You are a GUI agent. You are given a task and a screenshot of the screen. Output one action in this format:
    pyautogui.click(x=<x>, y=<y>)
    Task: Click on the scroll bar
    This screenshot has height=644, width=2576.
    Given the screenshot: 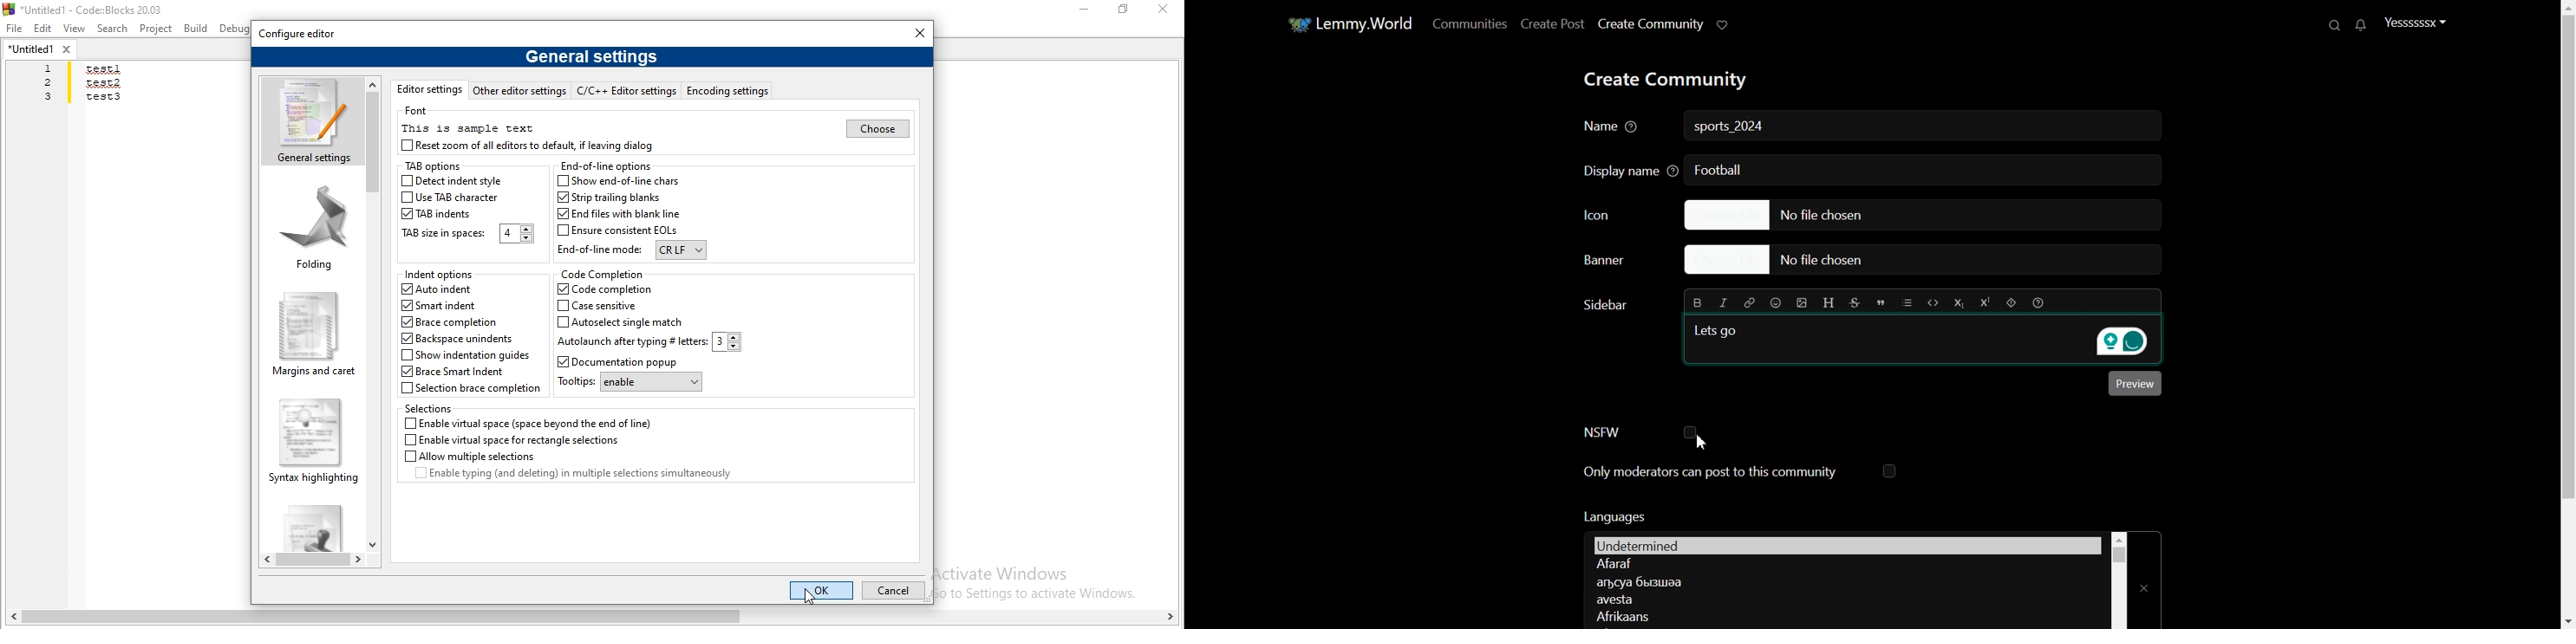 What is the action you would take?
    pyautogui.click(x=313, y=561)
    